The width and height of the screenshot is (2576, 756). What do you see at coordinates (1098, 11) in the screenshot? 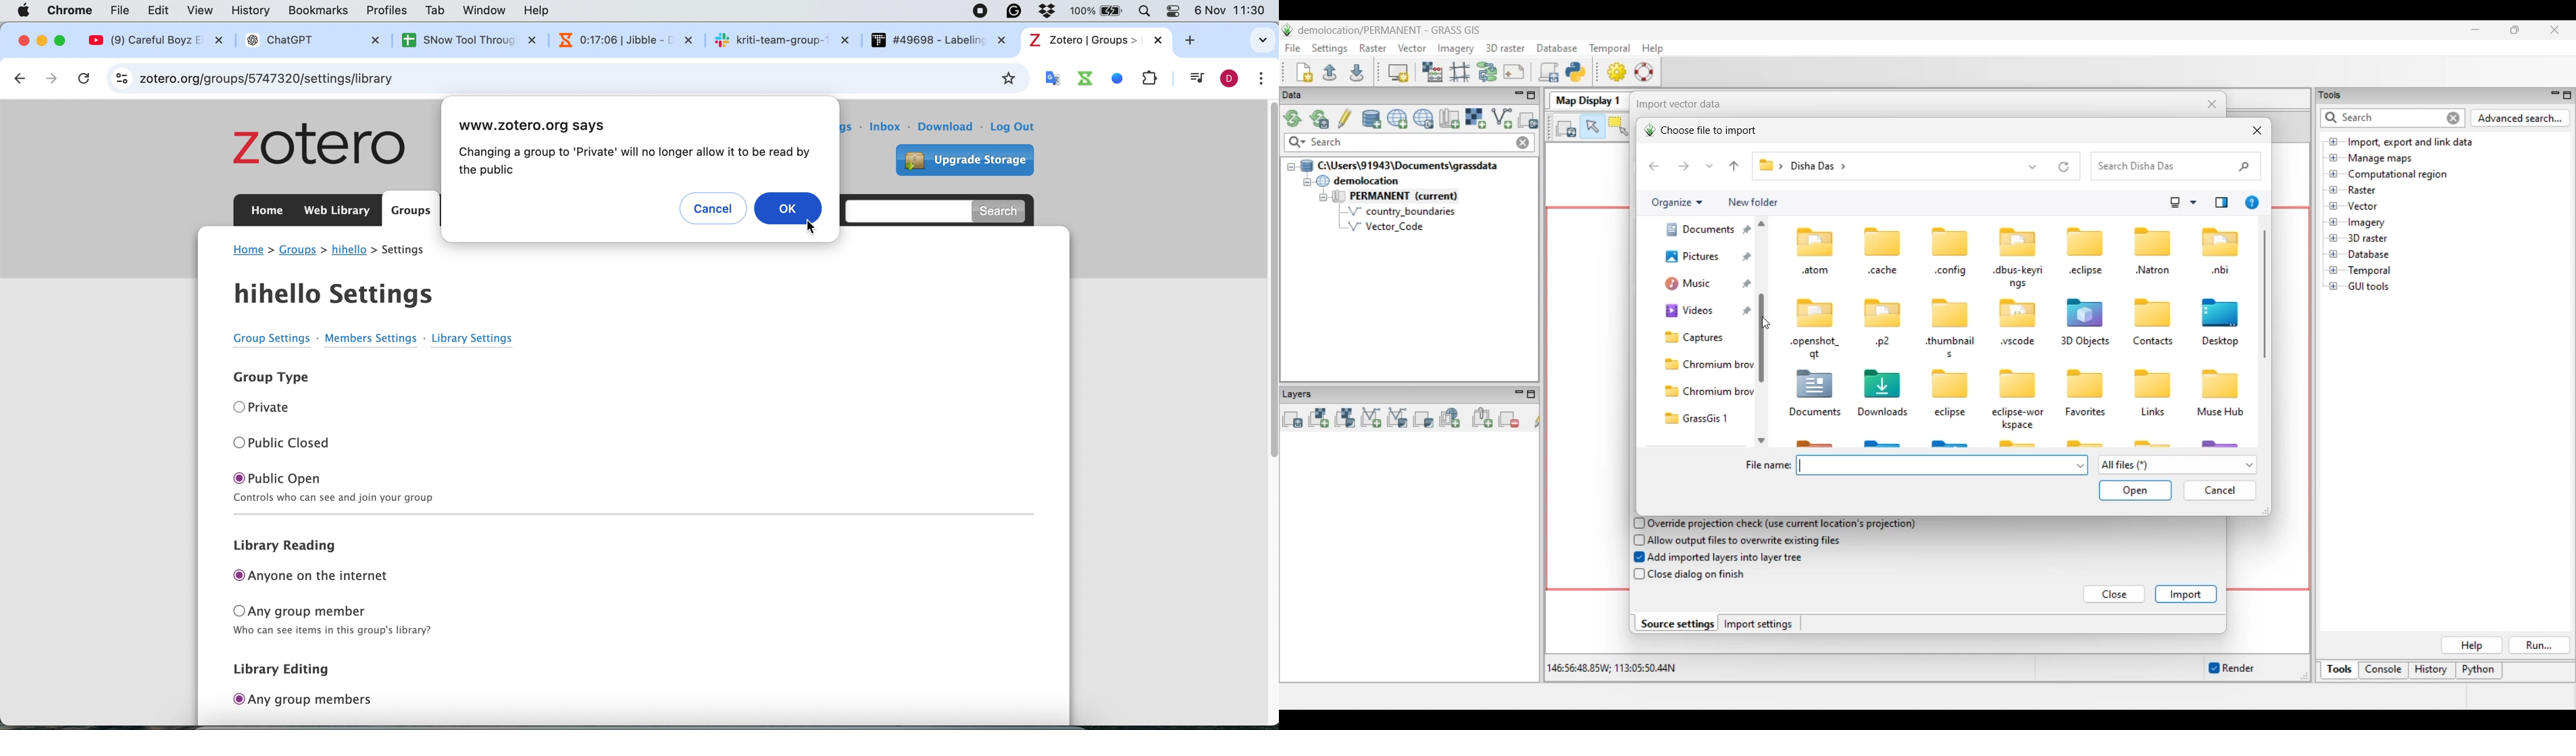
I see `Battery percentage` at bounding box center [1098, 11].